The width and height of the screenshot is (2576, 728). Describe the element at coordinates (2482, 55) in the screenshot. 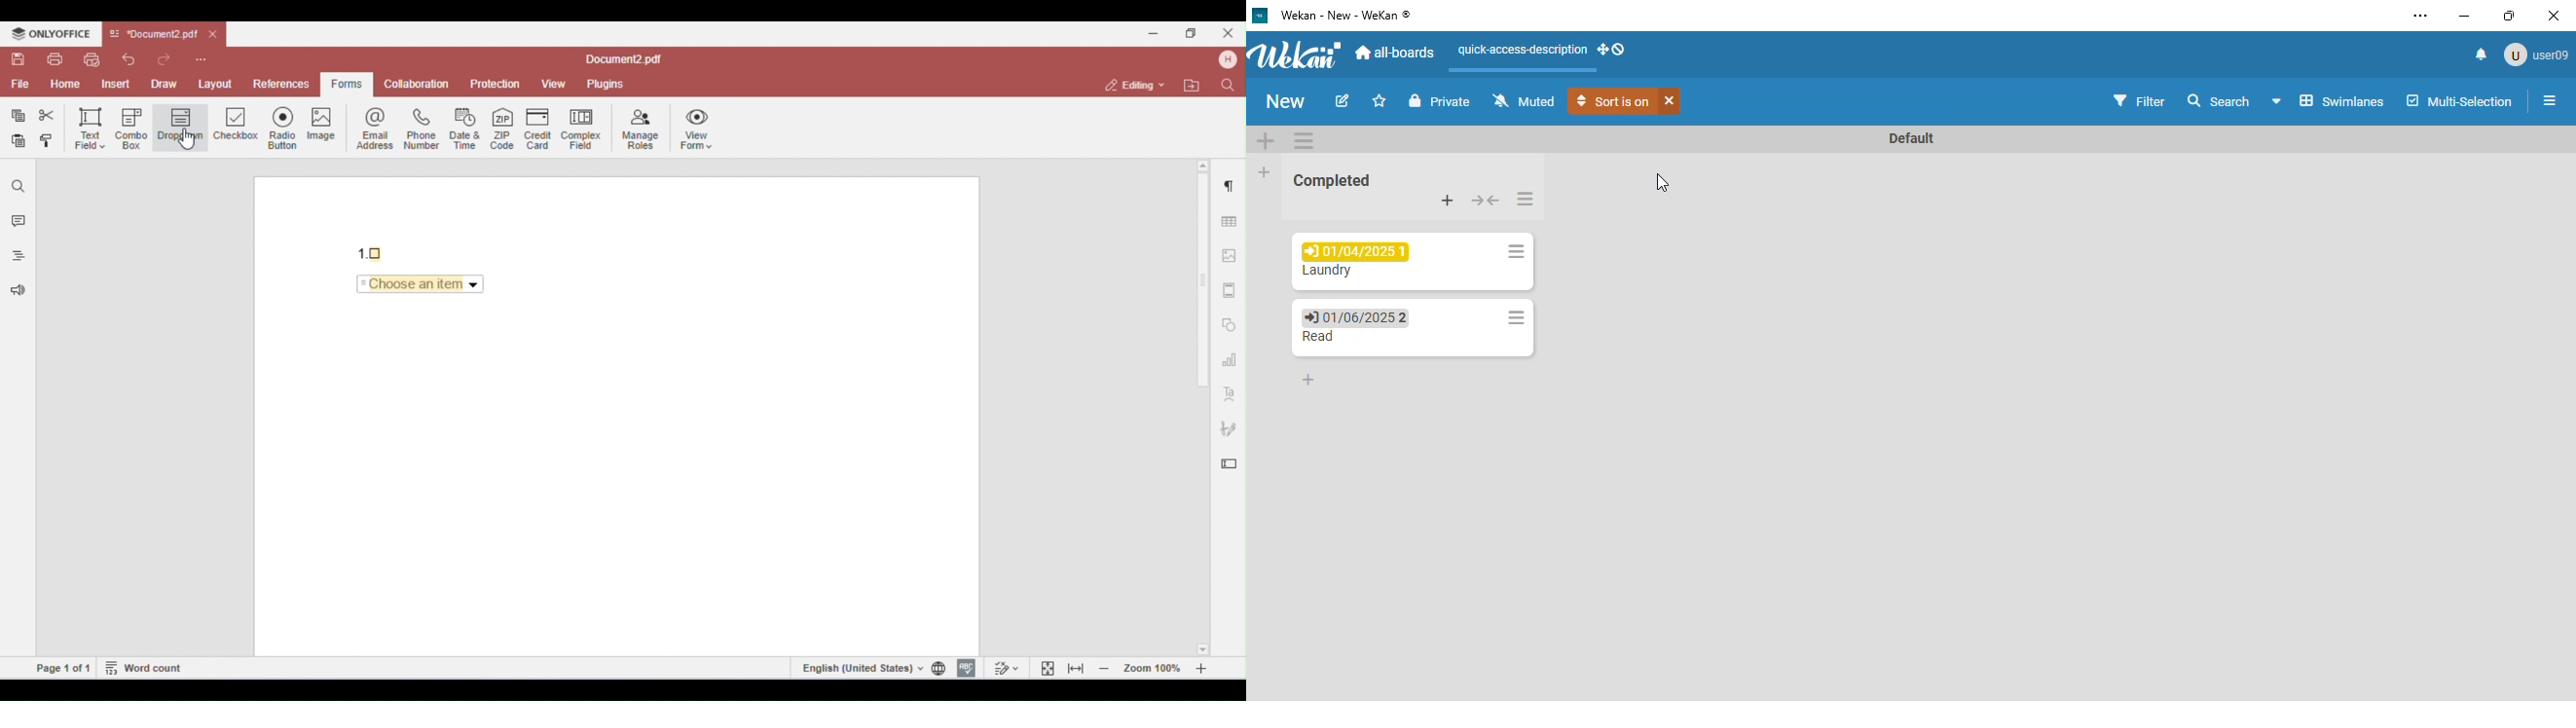

I see `notifications` at that location.